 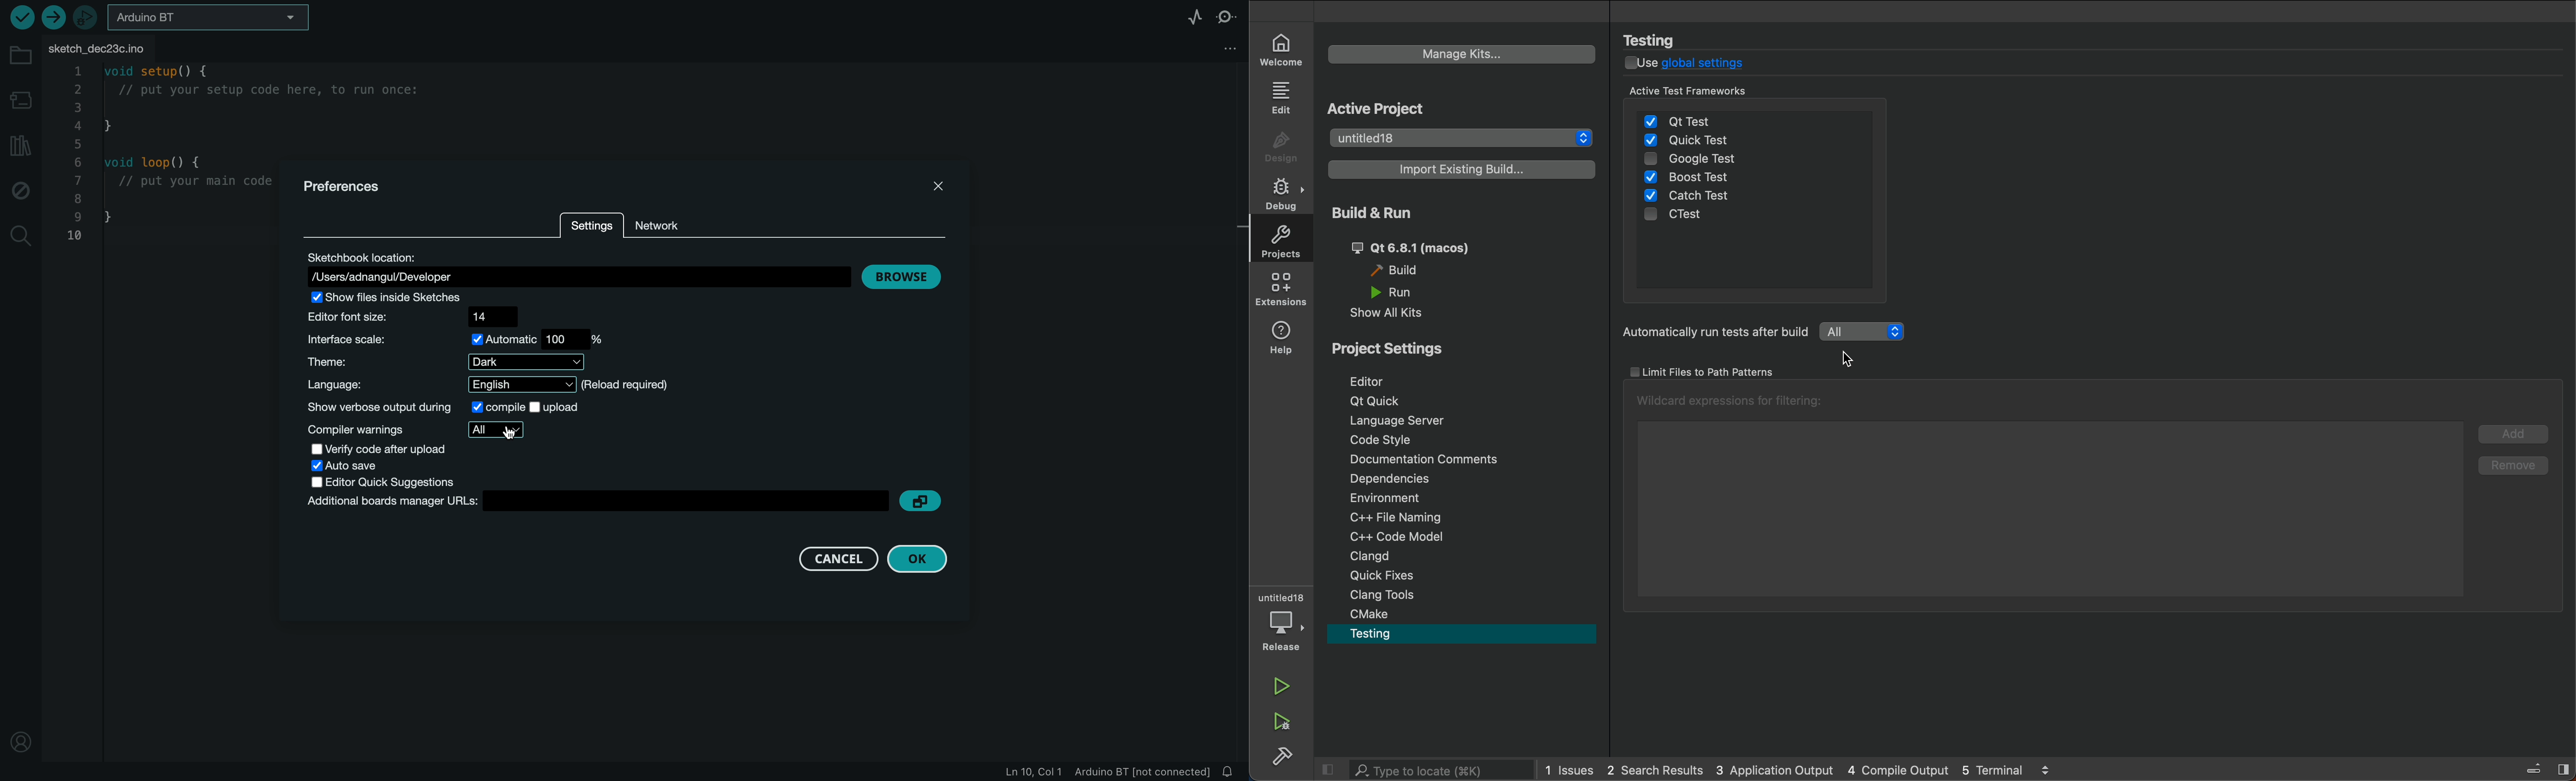 I want to click on search, so click(x=17, y=237).